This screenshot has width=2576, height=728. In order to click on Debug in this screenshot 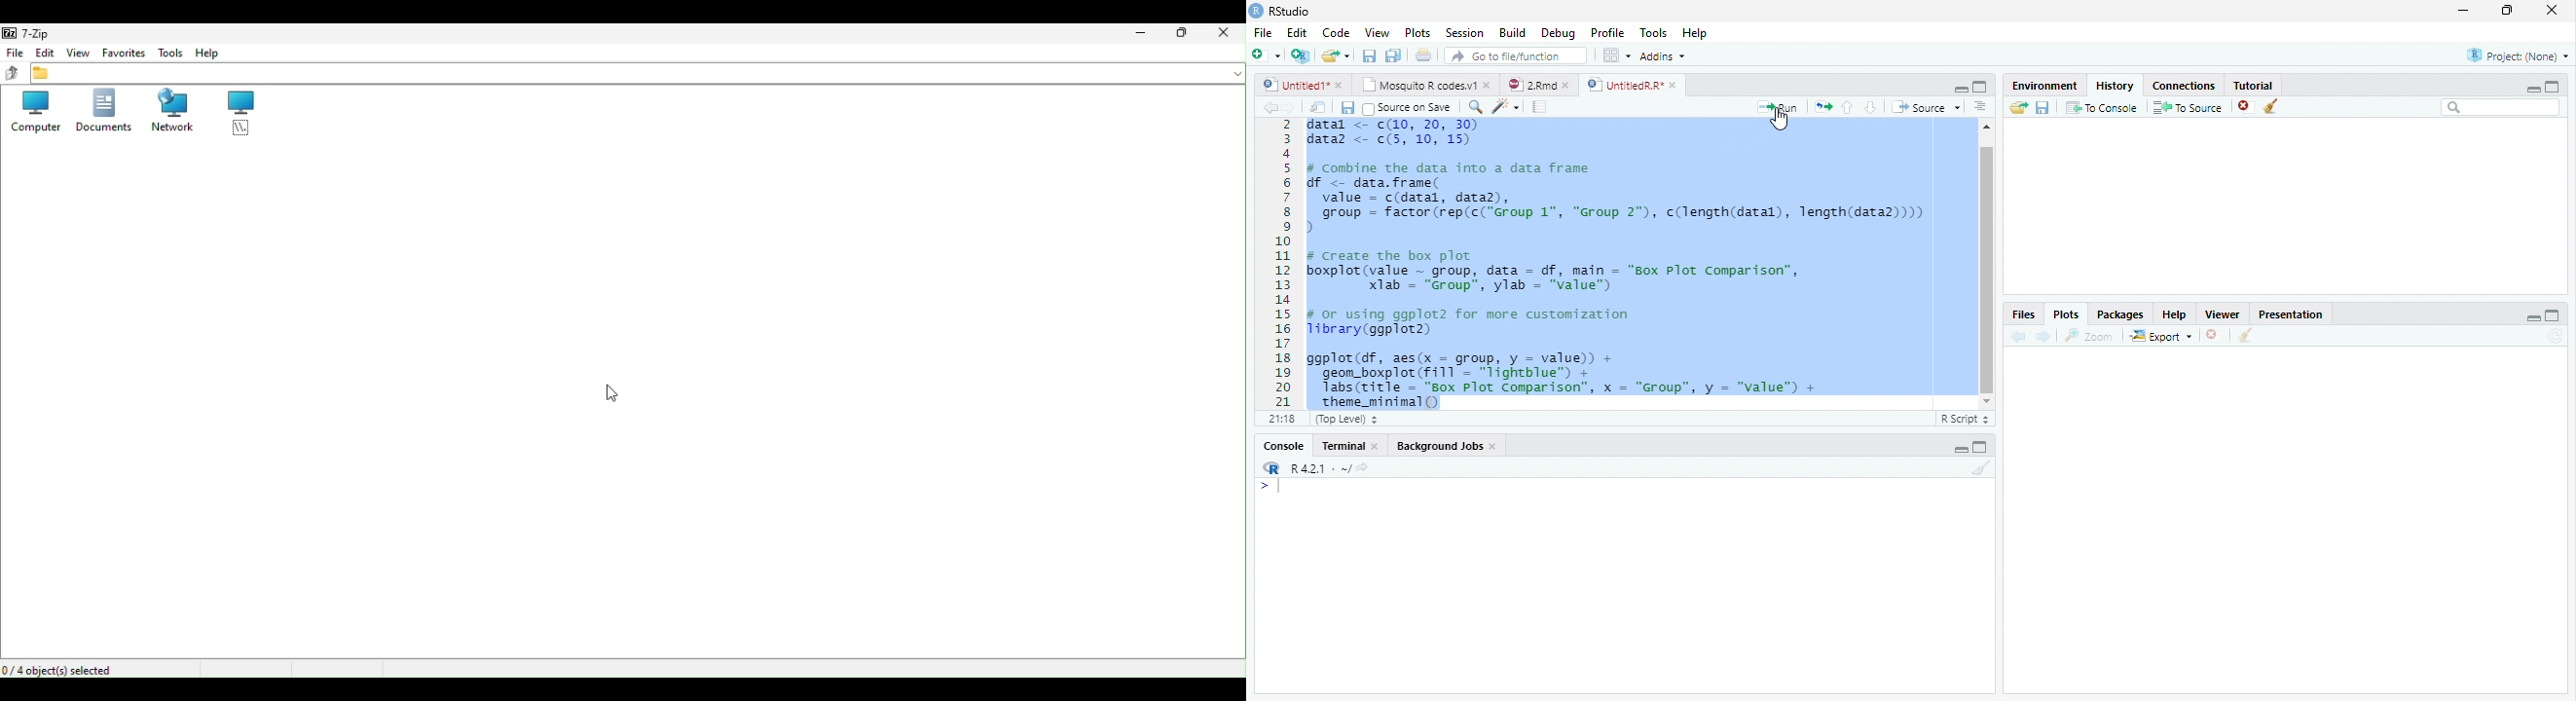, I will do `click(1557, 33)`.